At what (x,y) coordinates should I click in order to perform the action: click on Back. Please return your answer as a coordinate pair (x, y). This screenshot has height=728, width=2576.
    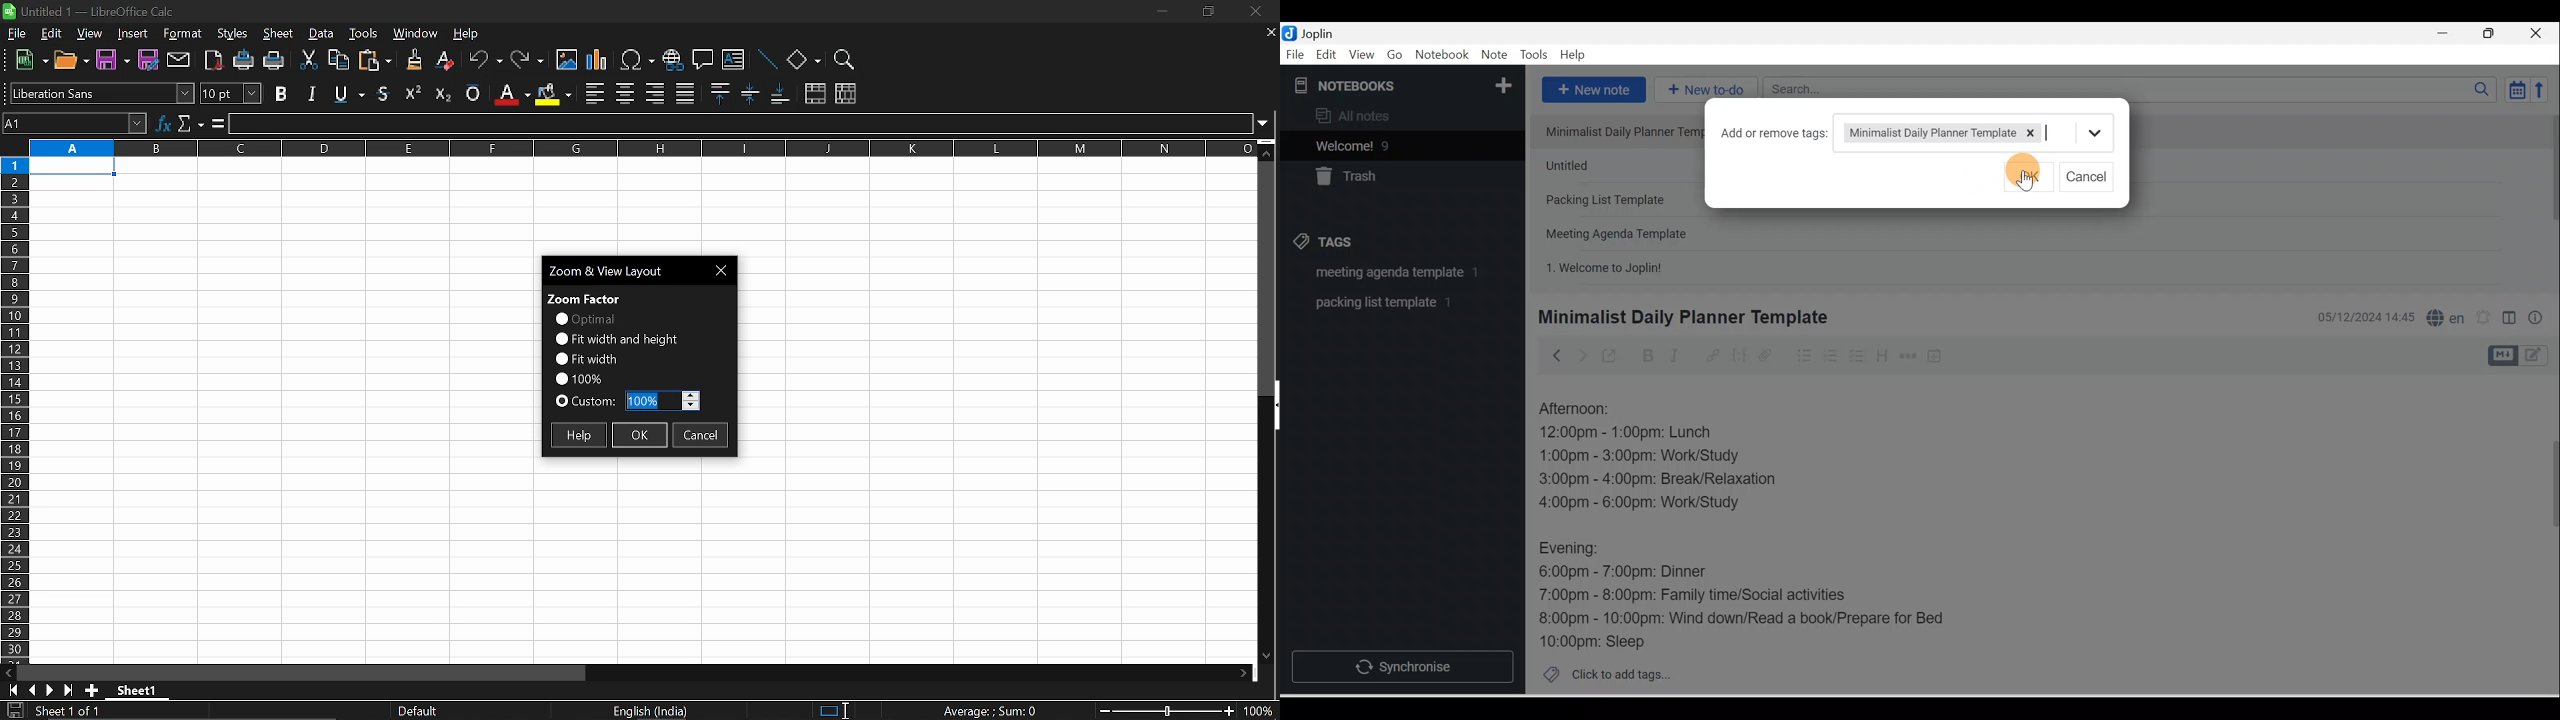
    Looking at the image, I should click on (1551, 355).